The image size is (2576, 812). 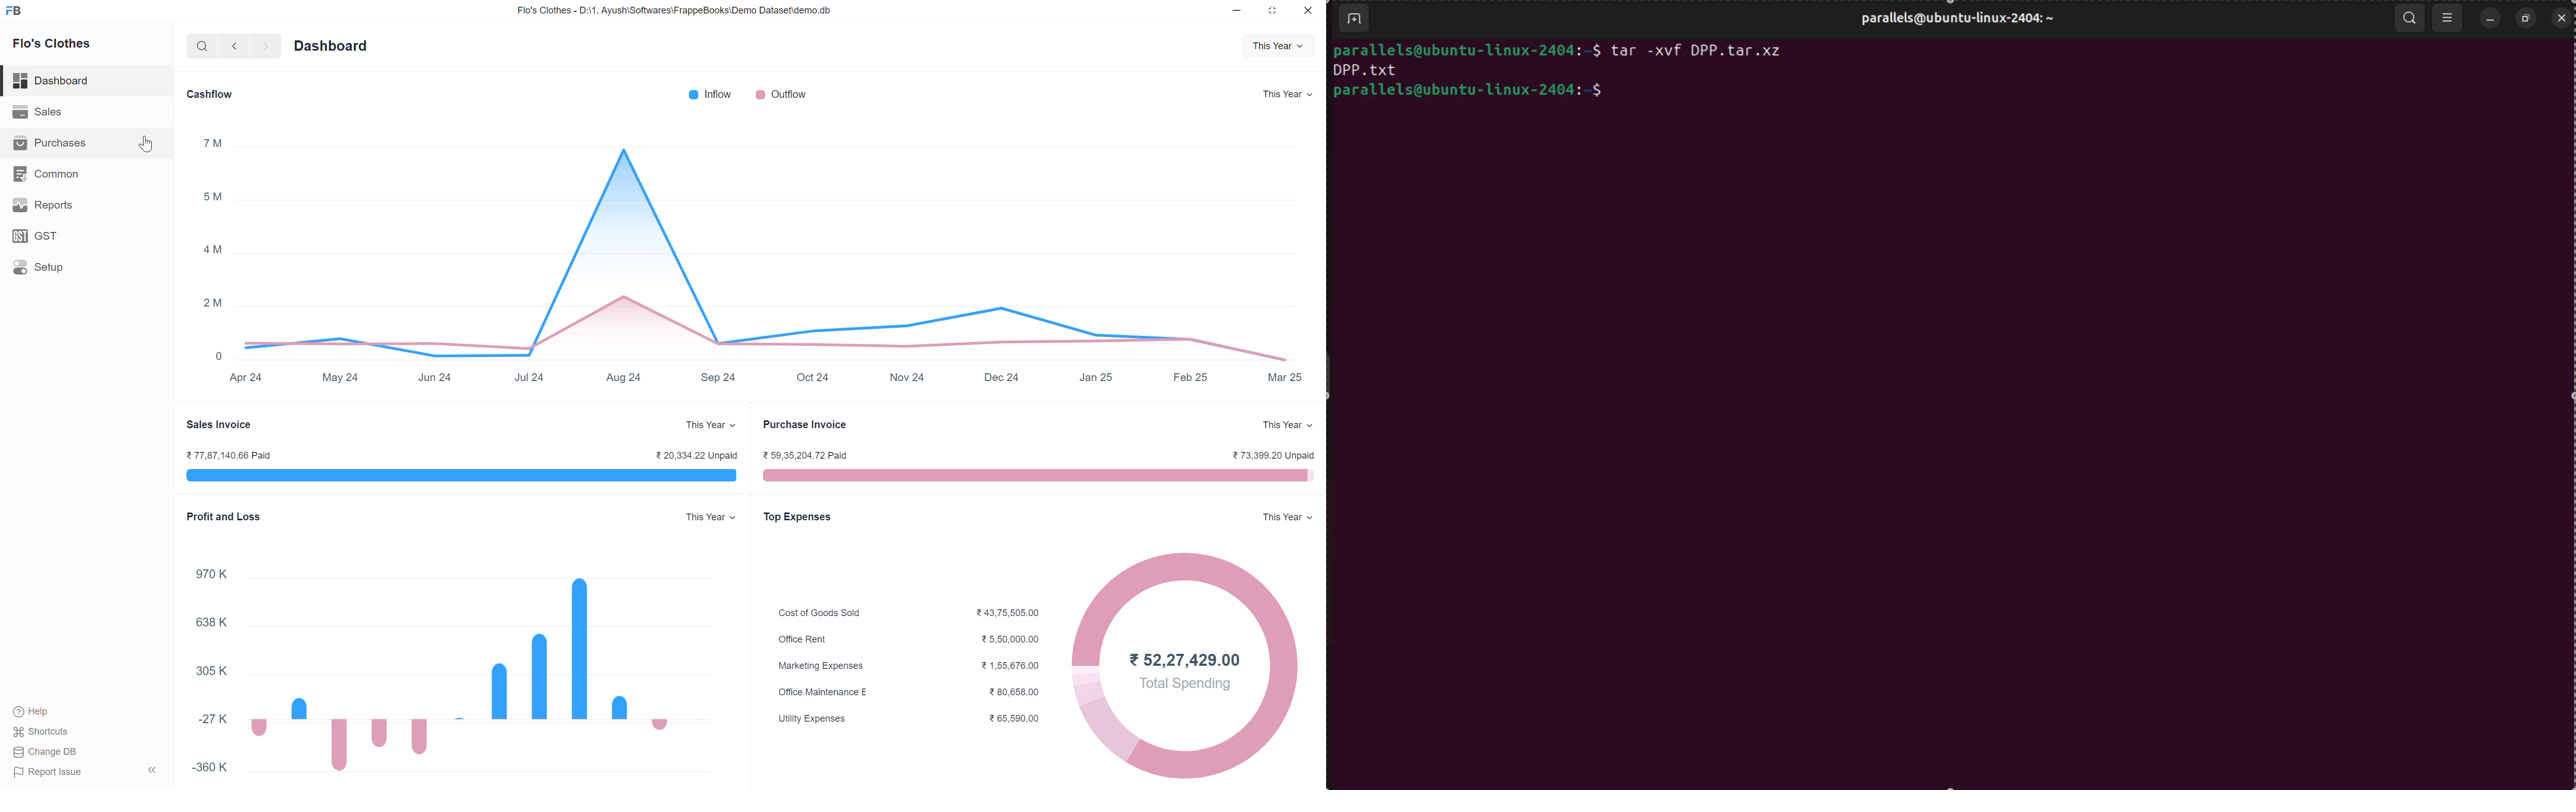 What do you see at coordinates (1271, 13) in the screenshot?
I see `restore down` at bounding box center [1271, 13].